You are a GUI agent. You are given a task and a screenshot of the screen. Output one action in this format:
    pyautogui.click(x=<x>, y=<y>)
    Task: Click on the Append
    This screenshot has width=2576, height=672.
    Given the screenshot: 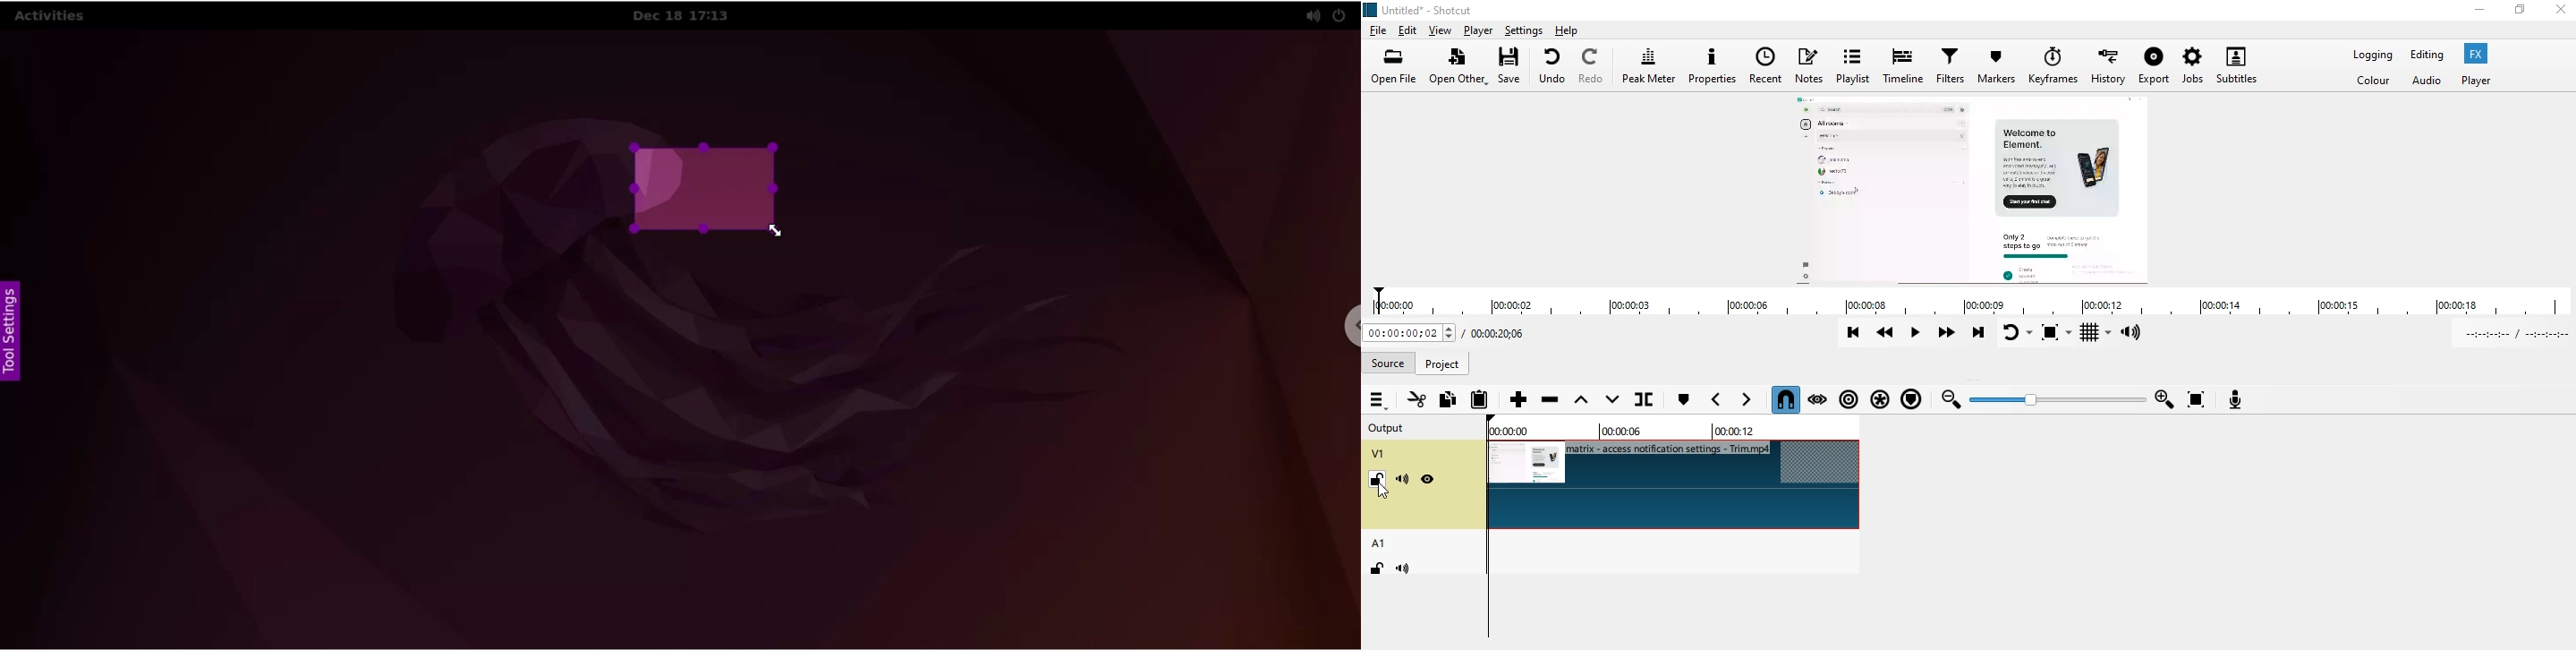 What is the action you would take?
    pyautogui.click(x=1518, y=398)
    